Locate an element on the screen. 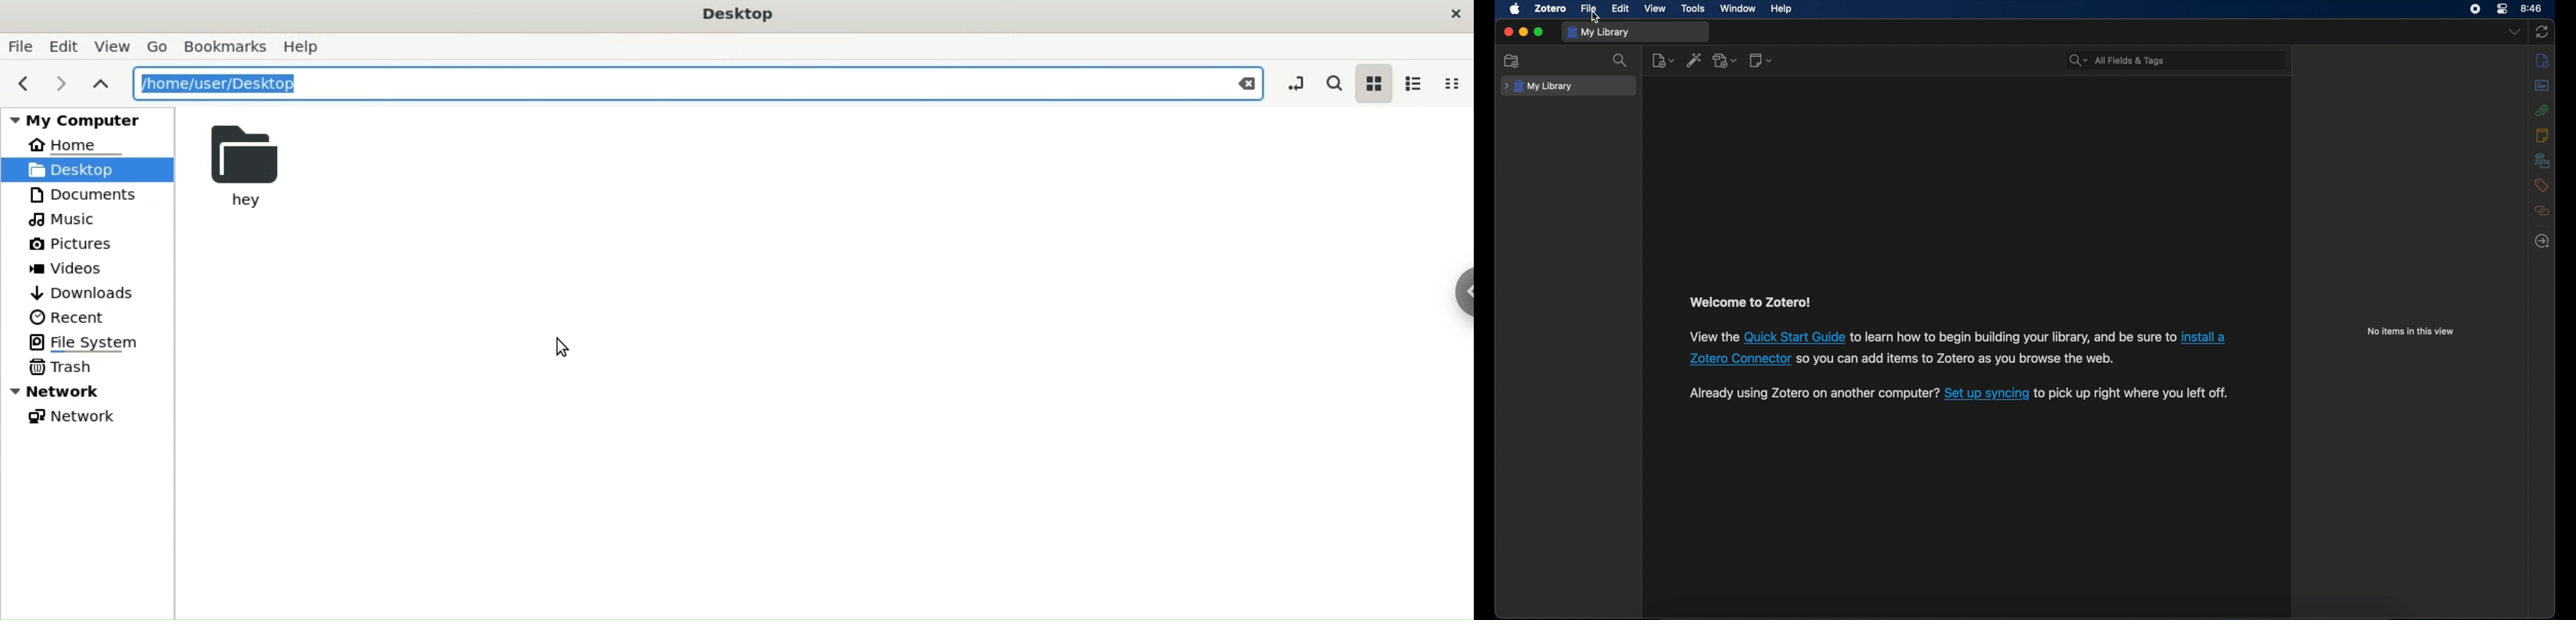 Image resolution: width=2576 pixels, height=644 pixels. add attachment is located at coordinates (1726, 61).